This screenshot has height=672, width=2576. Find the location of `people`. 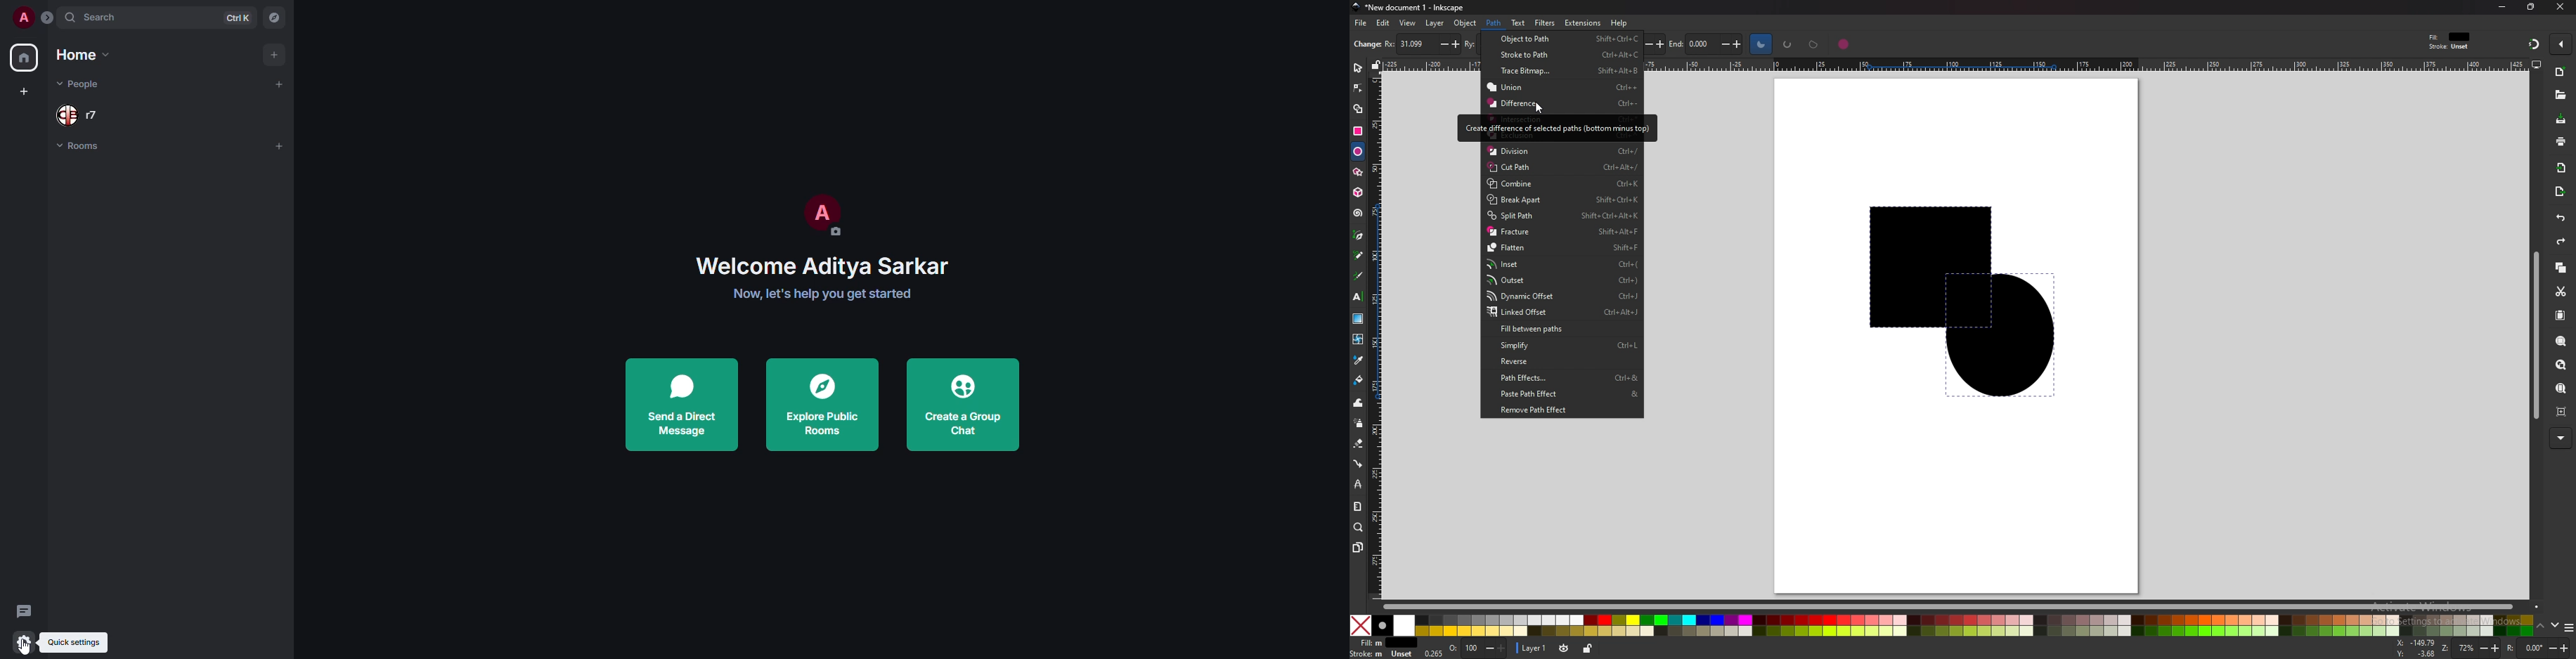

people is located at coordinates (79, 115).